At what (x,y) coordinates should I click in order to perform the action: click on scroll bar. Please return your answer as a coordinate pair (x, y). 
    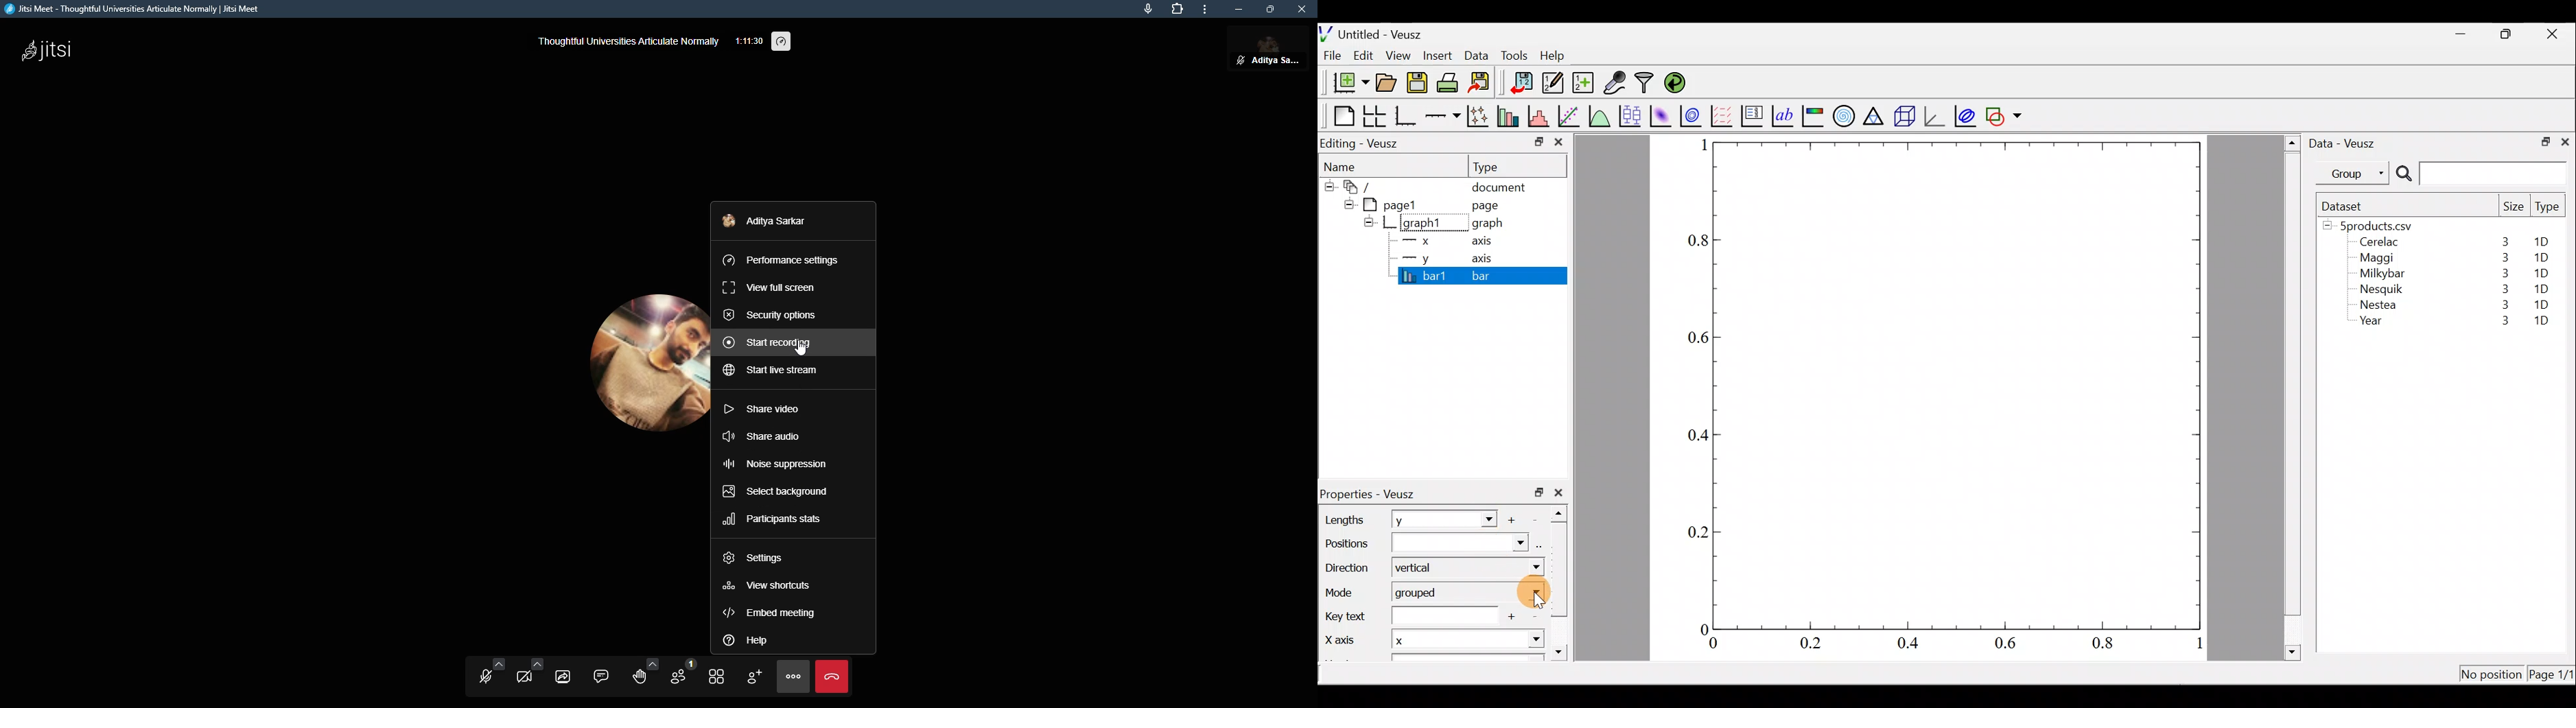
    Looking at the image, I should click on (2293, 395).